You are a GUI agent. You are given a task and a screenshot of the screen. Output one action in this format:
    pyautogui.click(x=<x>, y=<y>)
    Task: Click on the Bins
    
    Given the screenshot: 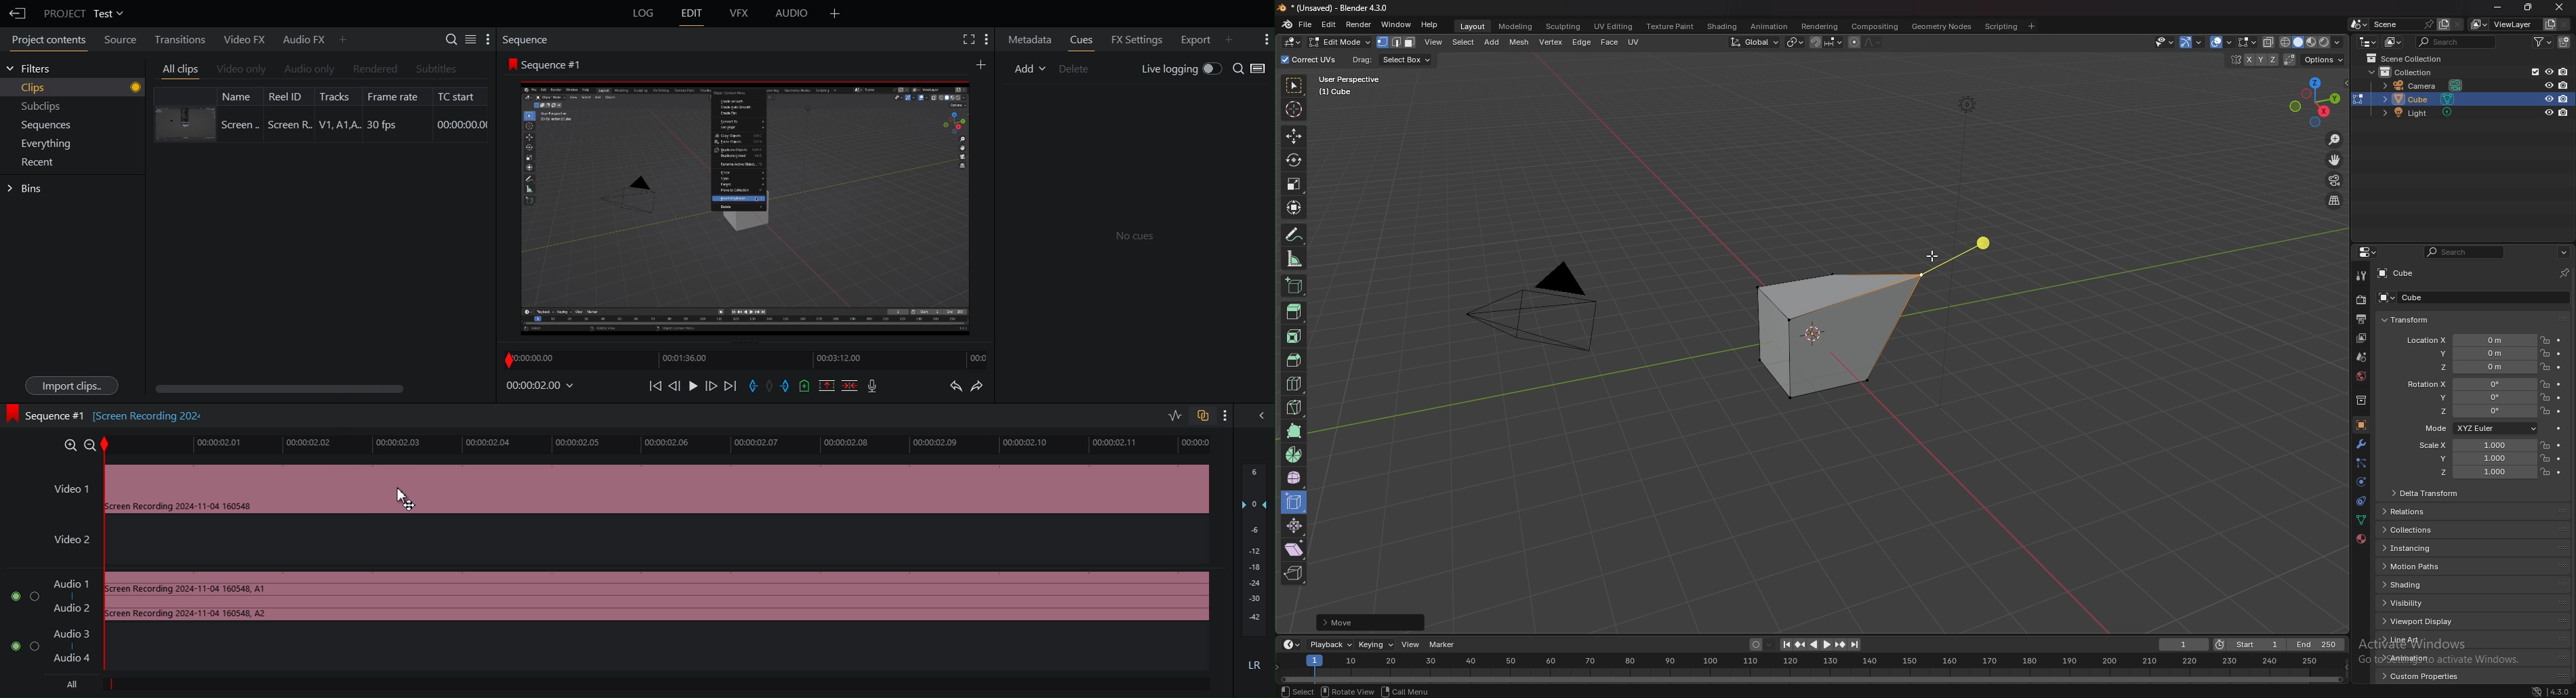 What is the action you would take?
    pyautogui.click(x=25, y=189)
    